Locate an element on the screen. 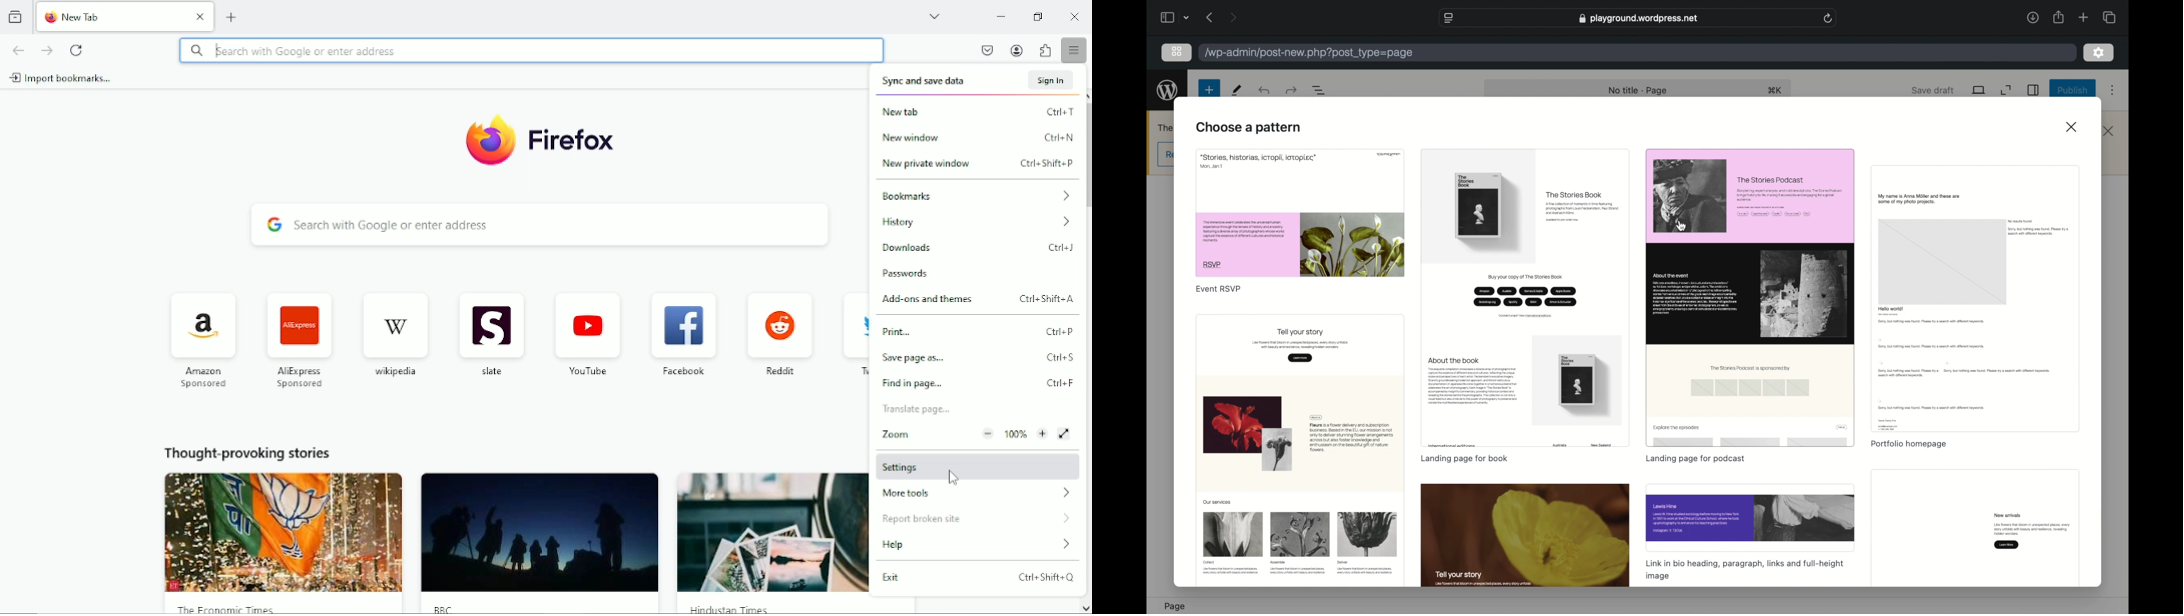 This screenshot has height=616, width=2184. image is located at coordinates (539, 533).